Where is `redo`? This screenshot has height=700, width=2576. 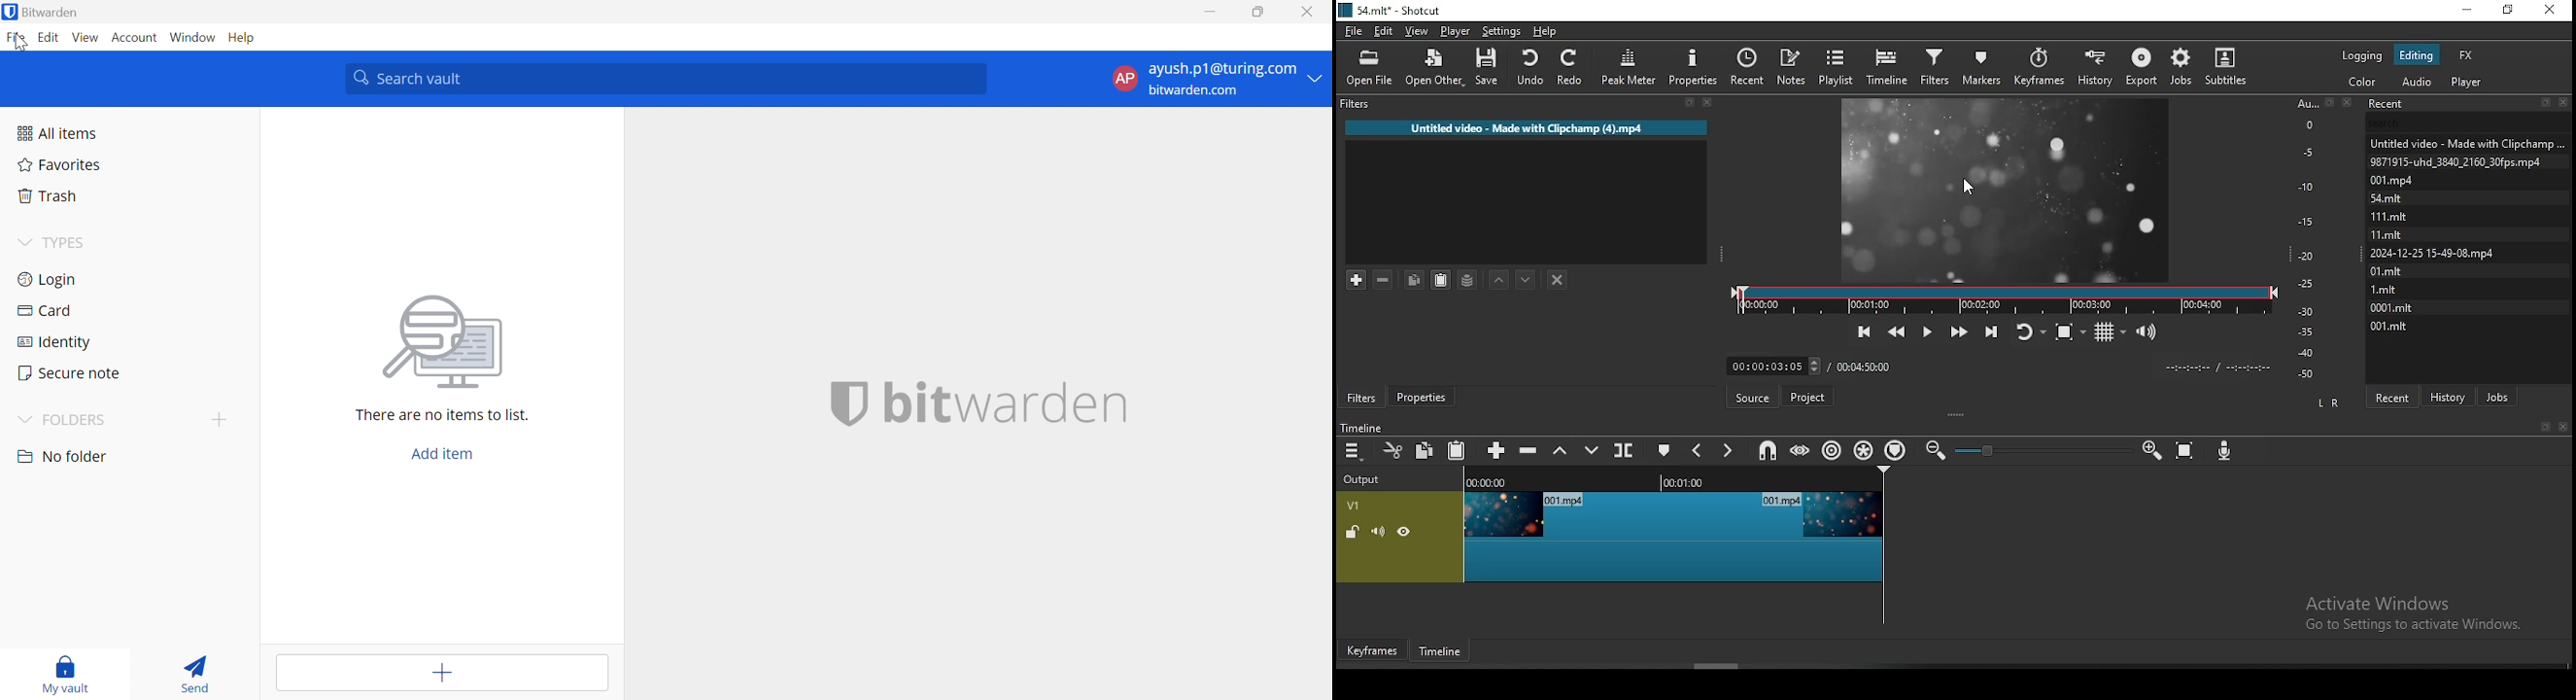
redo is located at coordinates (1572, 67).